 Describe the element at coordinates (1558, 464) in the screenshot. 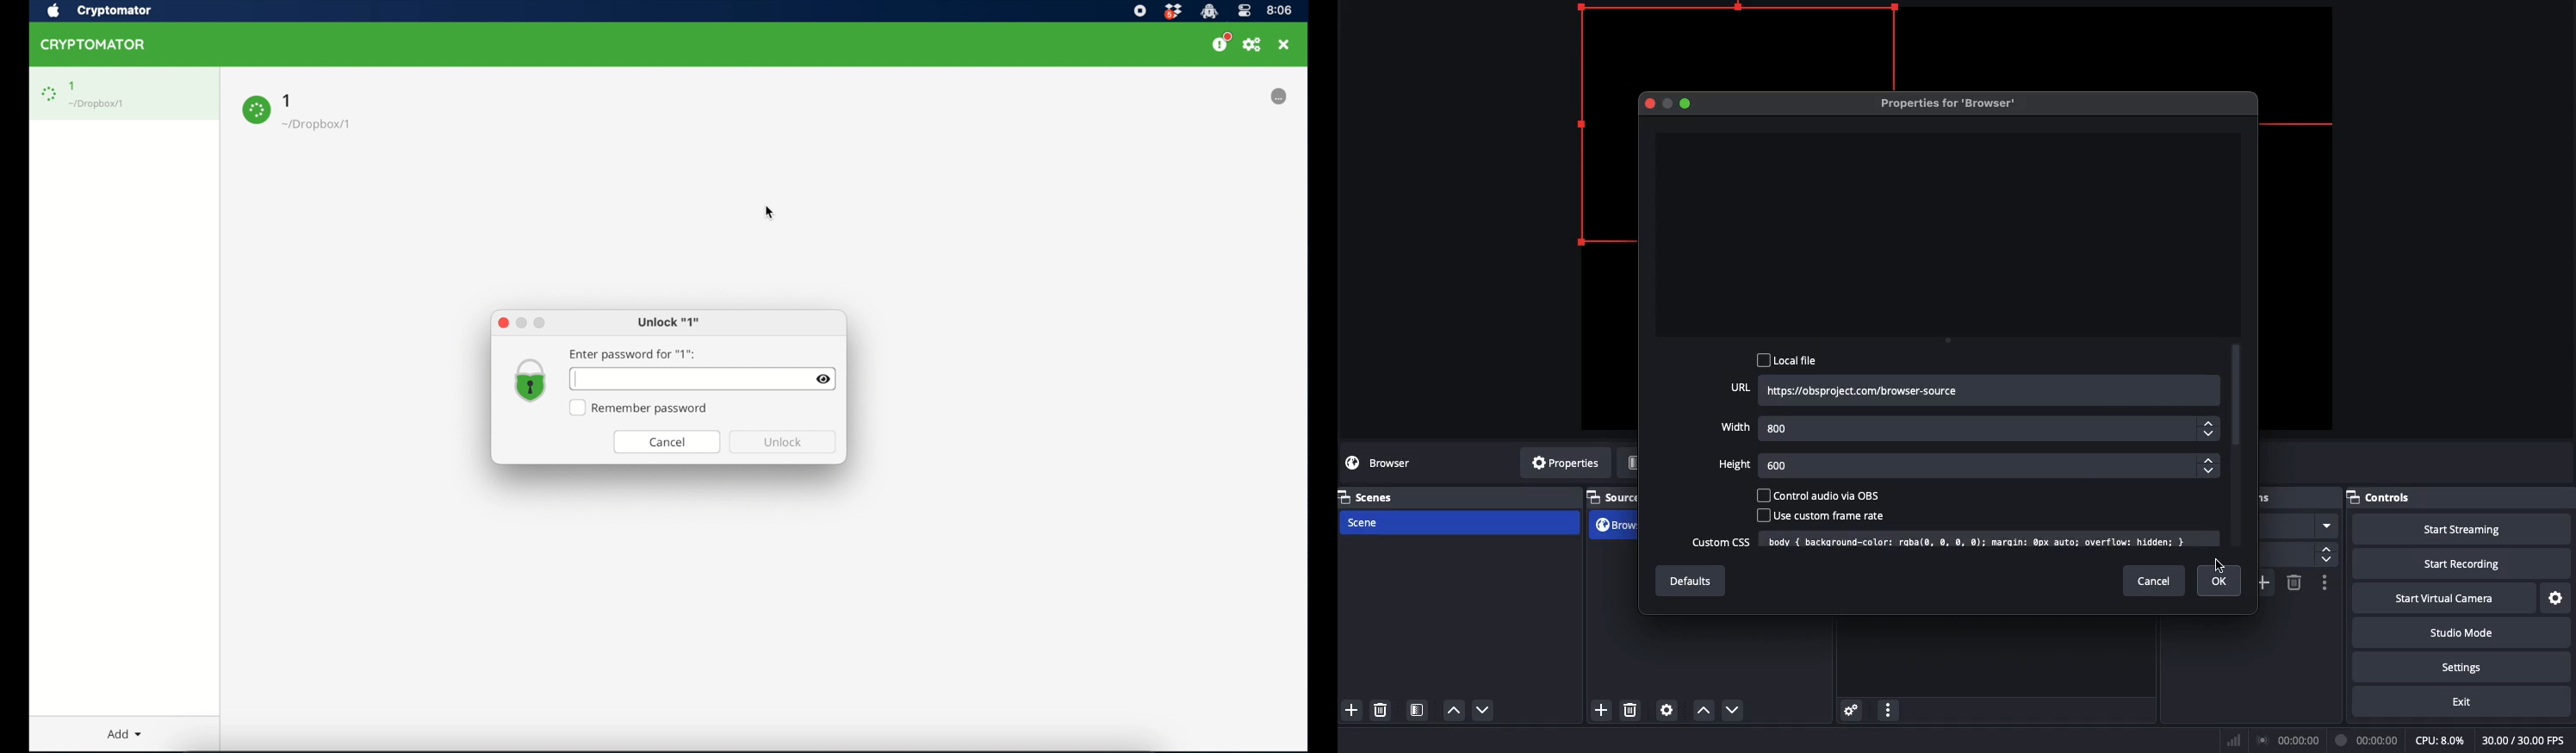

I see `Properties` at that location.